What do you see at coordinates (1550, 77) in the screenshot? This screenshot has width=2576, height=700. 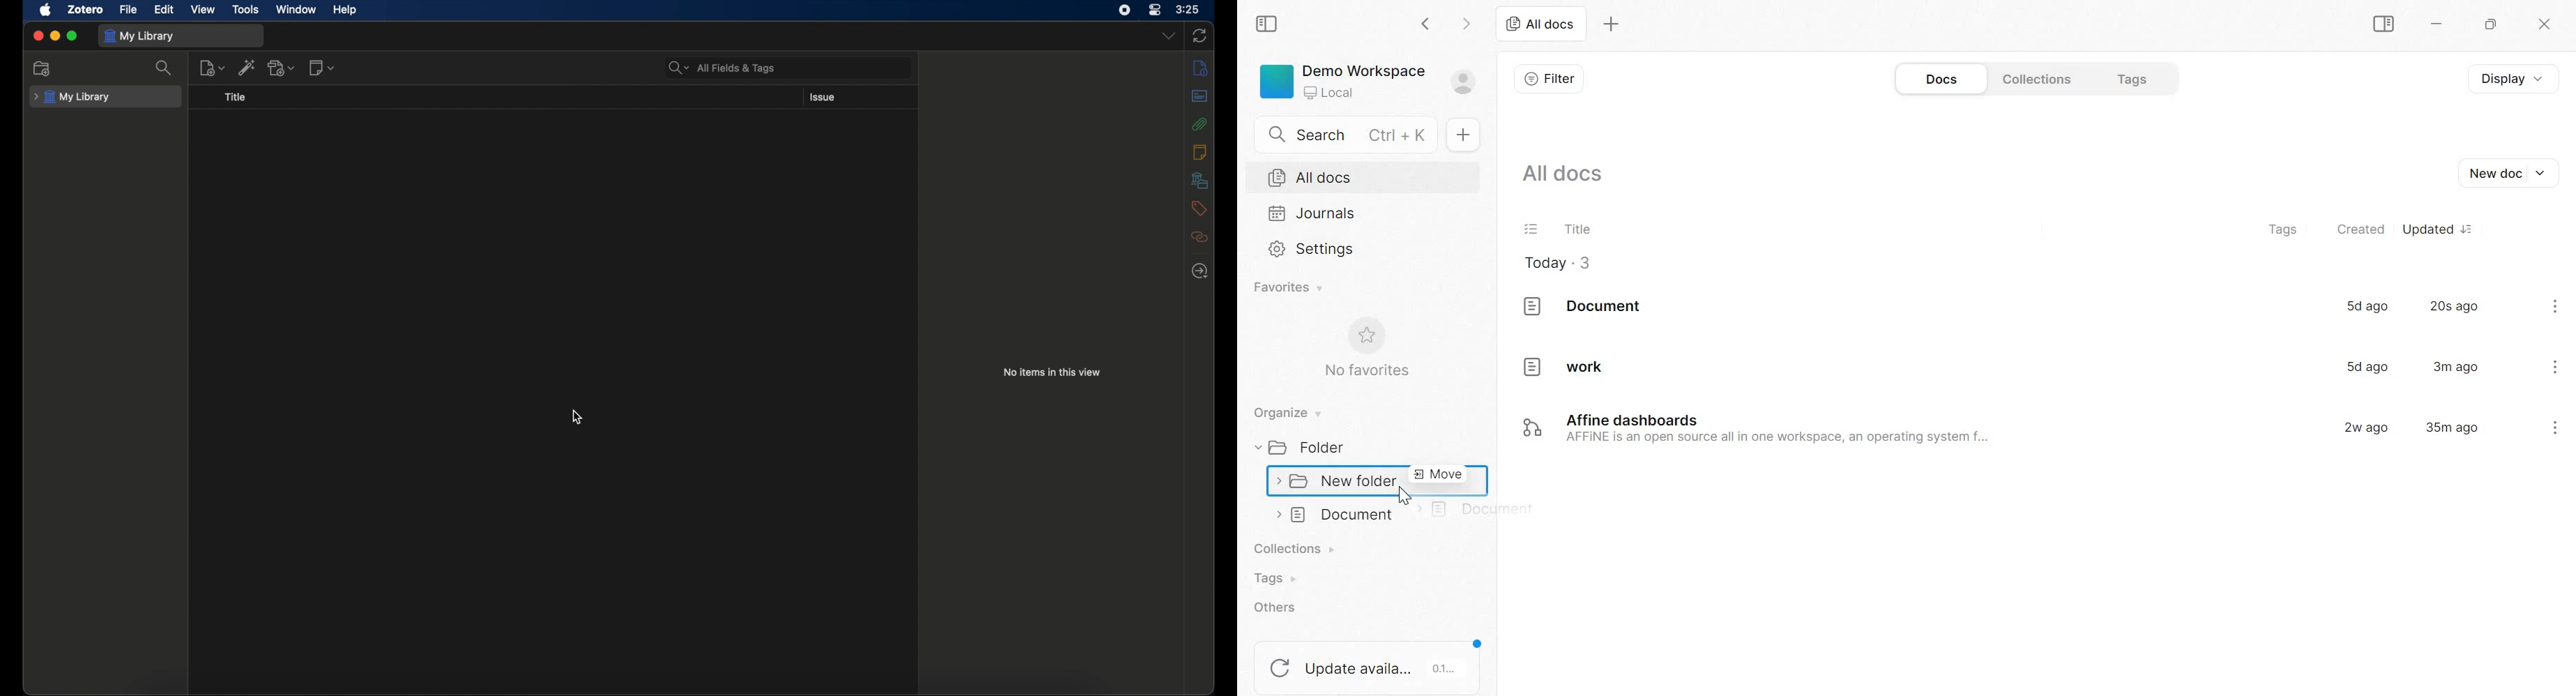 I see `Filter` at bounding box center [1550, 77].